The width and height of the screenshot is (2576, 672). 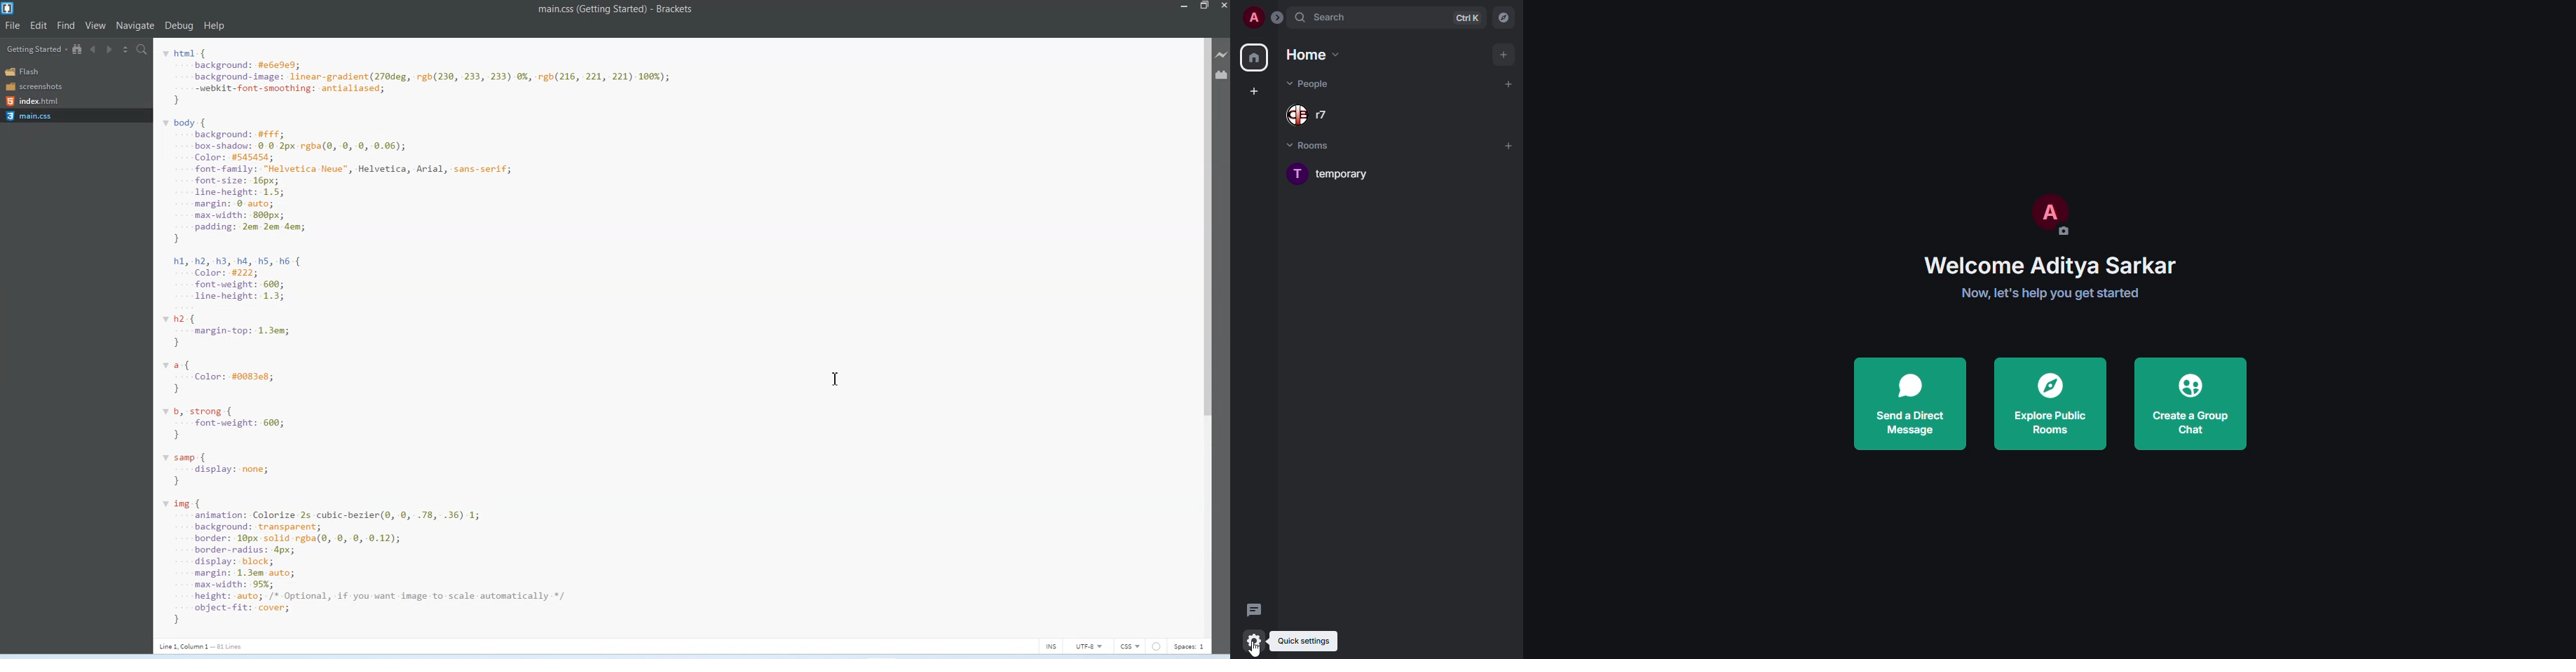 I want to click on quick settings, so click(x=1304, y=641).